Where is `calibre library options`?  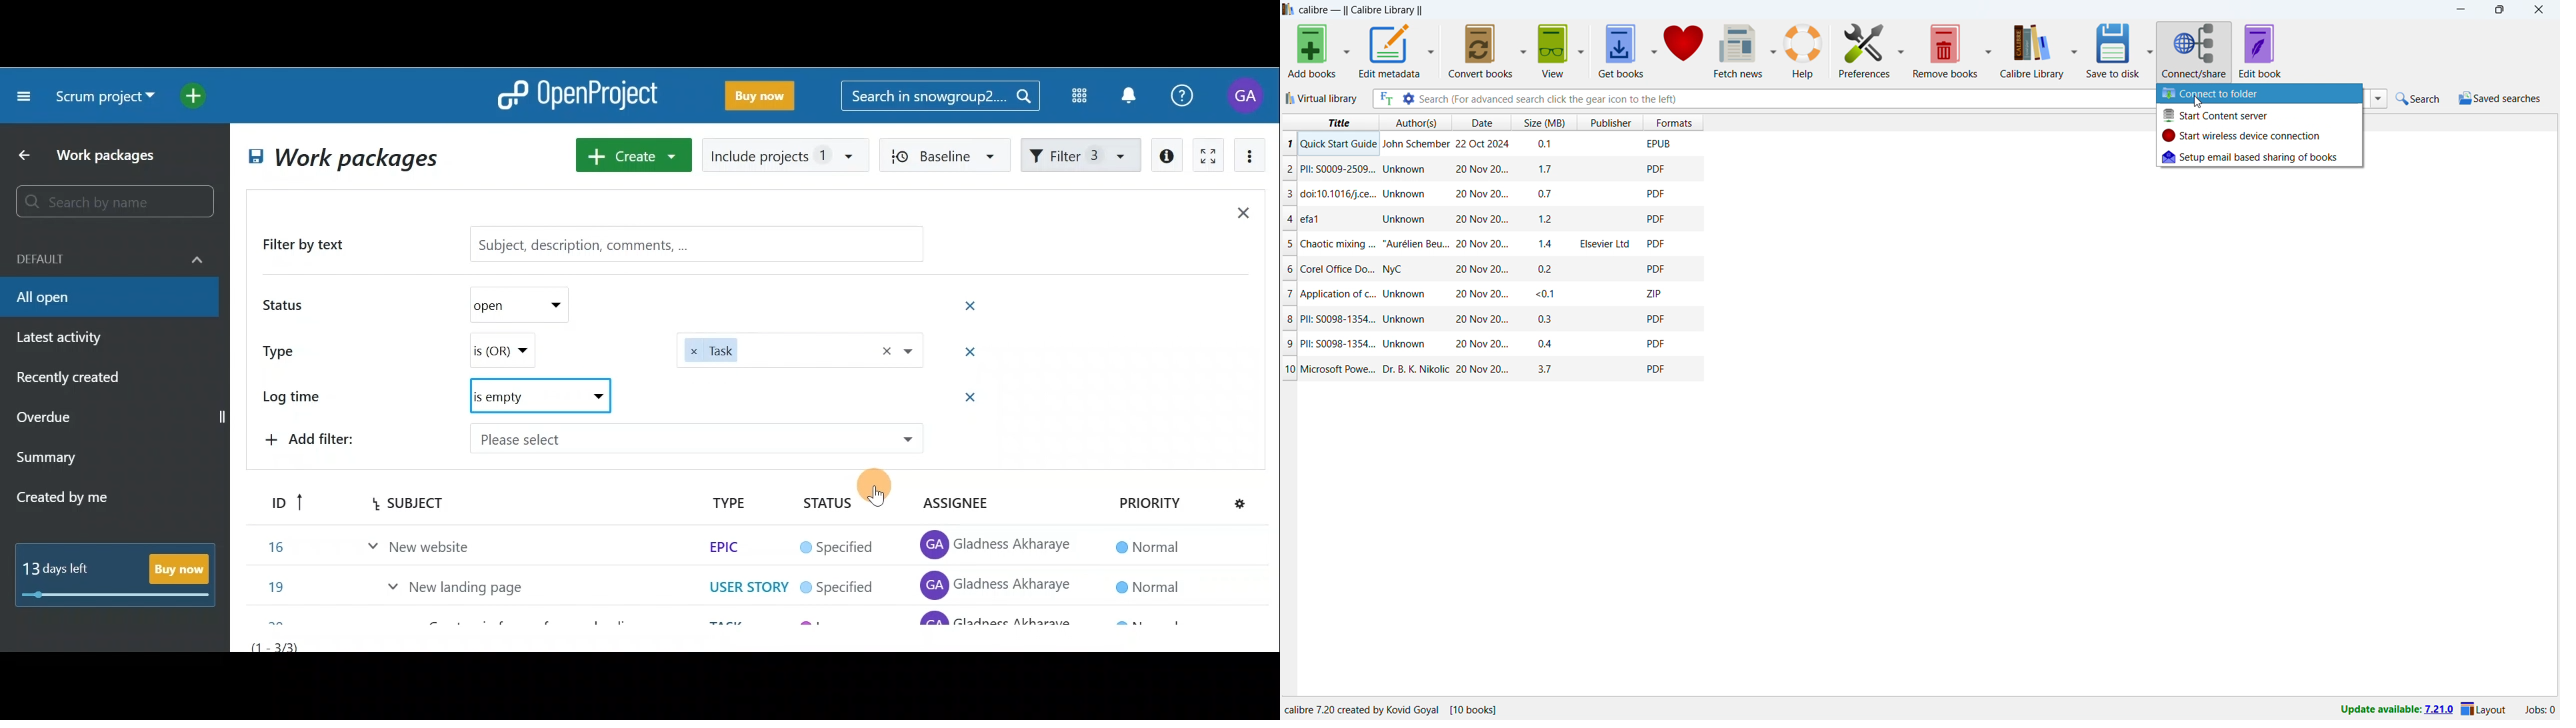
calibre library options is located at coordinates (2075, 51).